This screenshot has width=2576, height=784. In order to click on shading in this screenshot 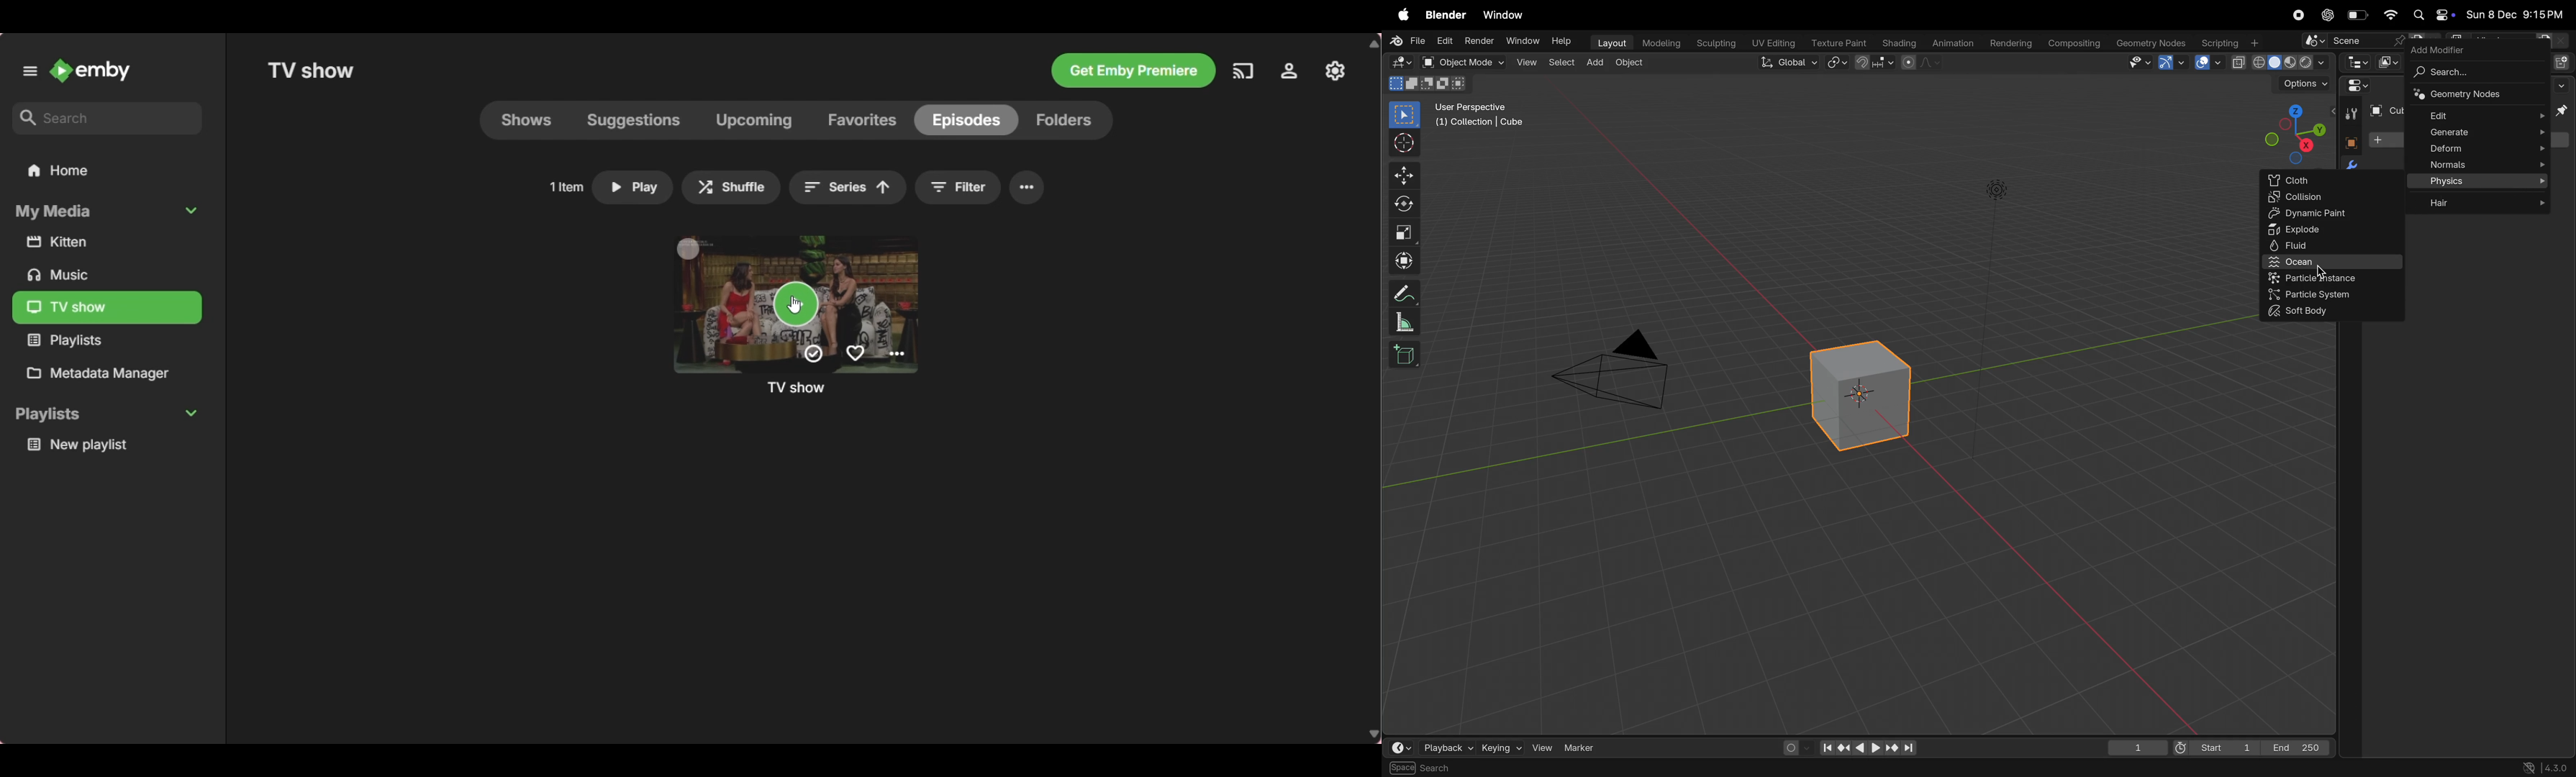, I will do `click(1897, 41)`.